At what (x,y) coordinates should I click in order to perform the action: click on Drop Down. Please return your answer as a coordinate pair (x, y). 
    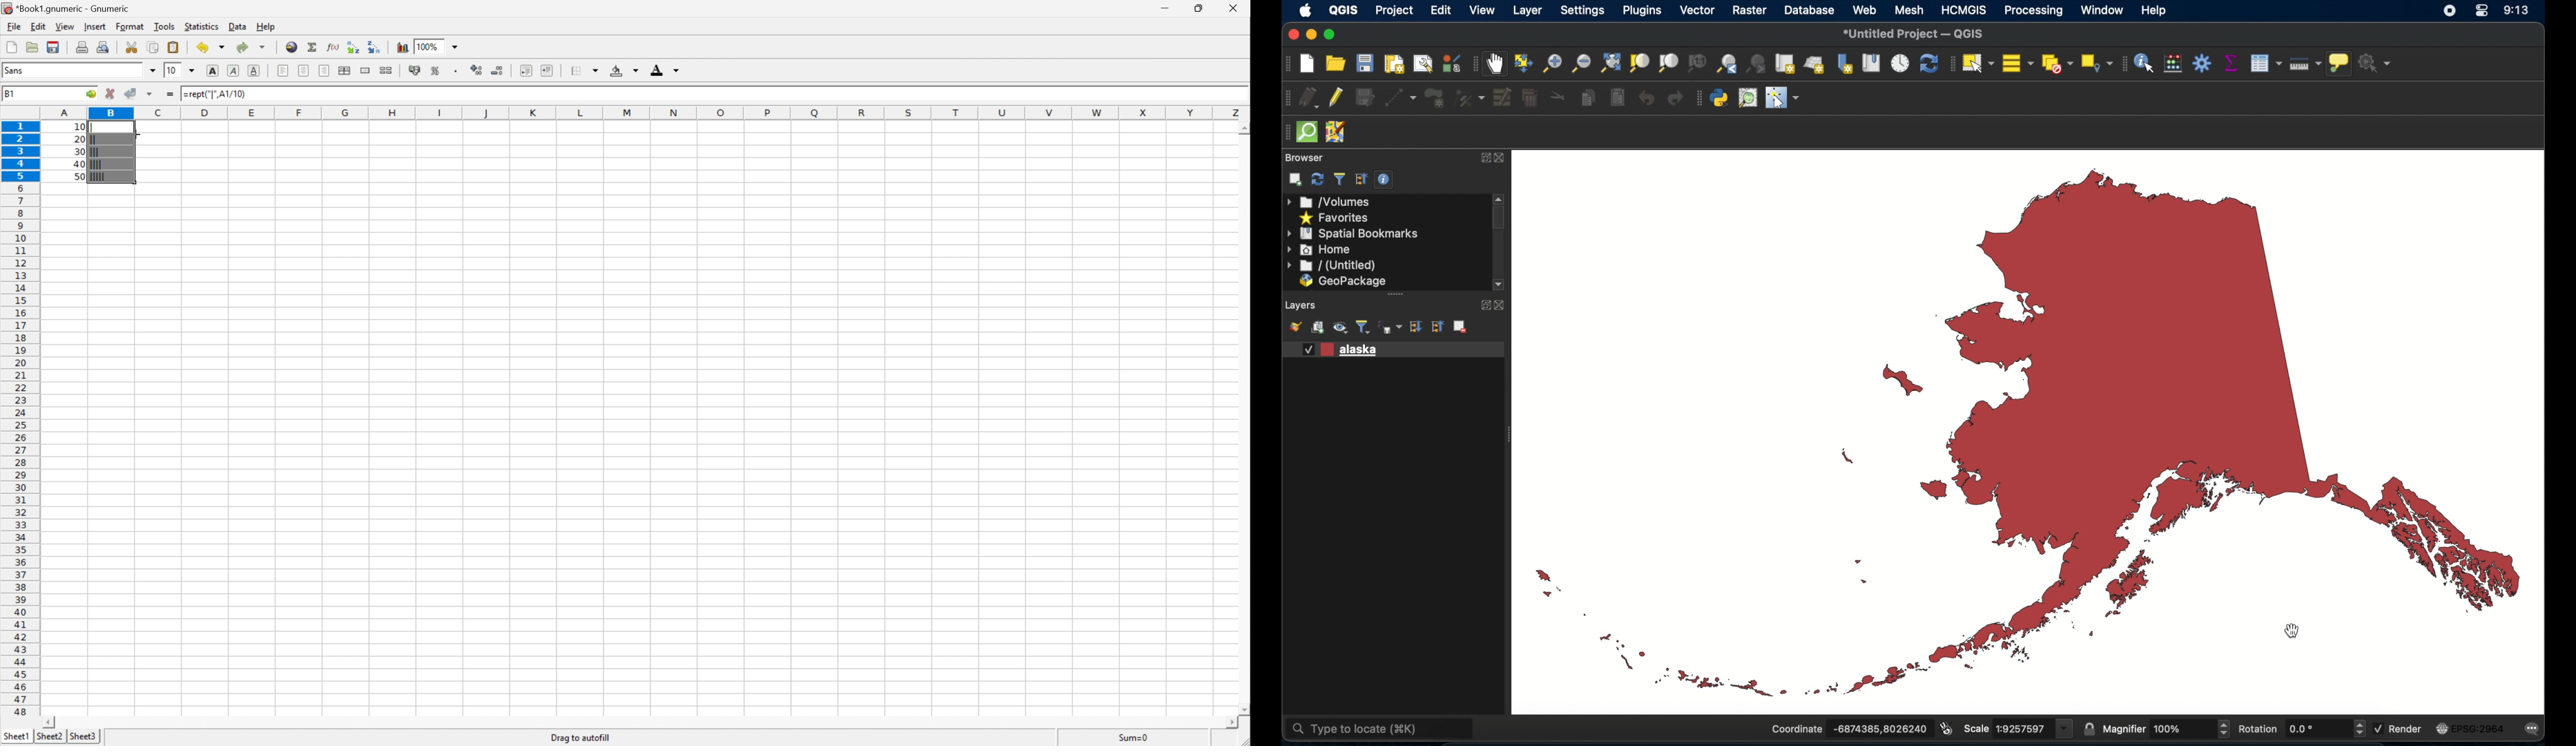
    Looking at the image, I should click on (456, 45).